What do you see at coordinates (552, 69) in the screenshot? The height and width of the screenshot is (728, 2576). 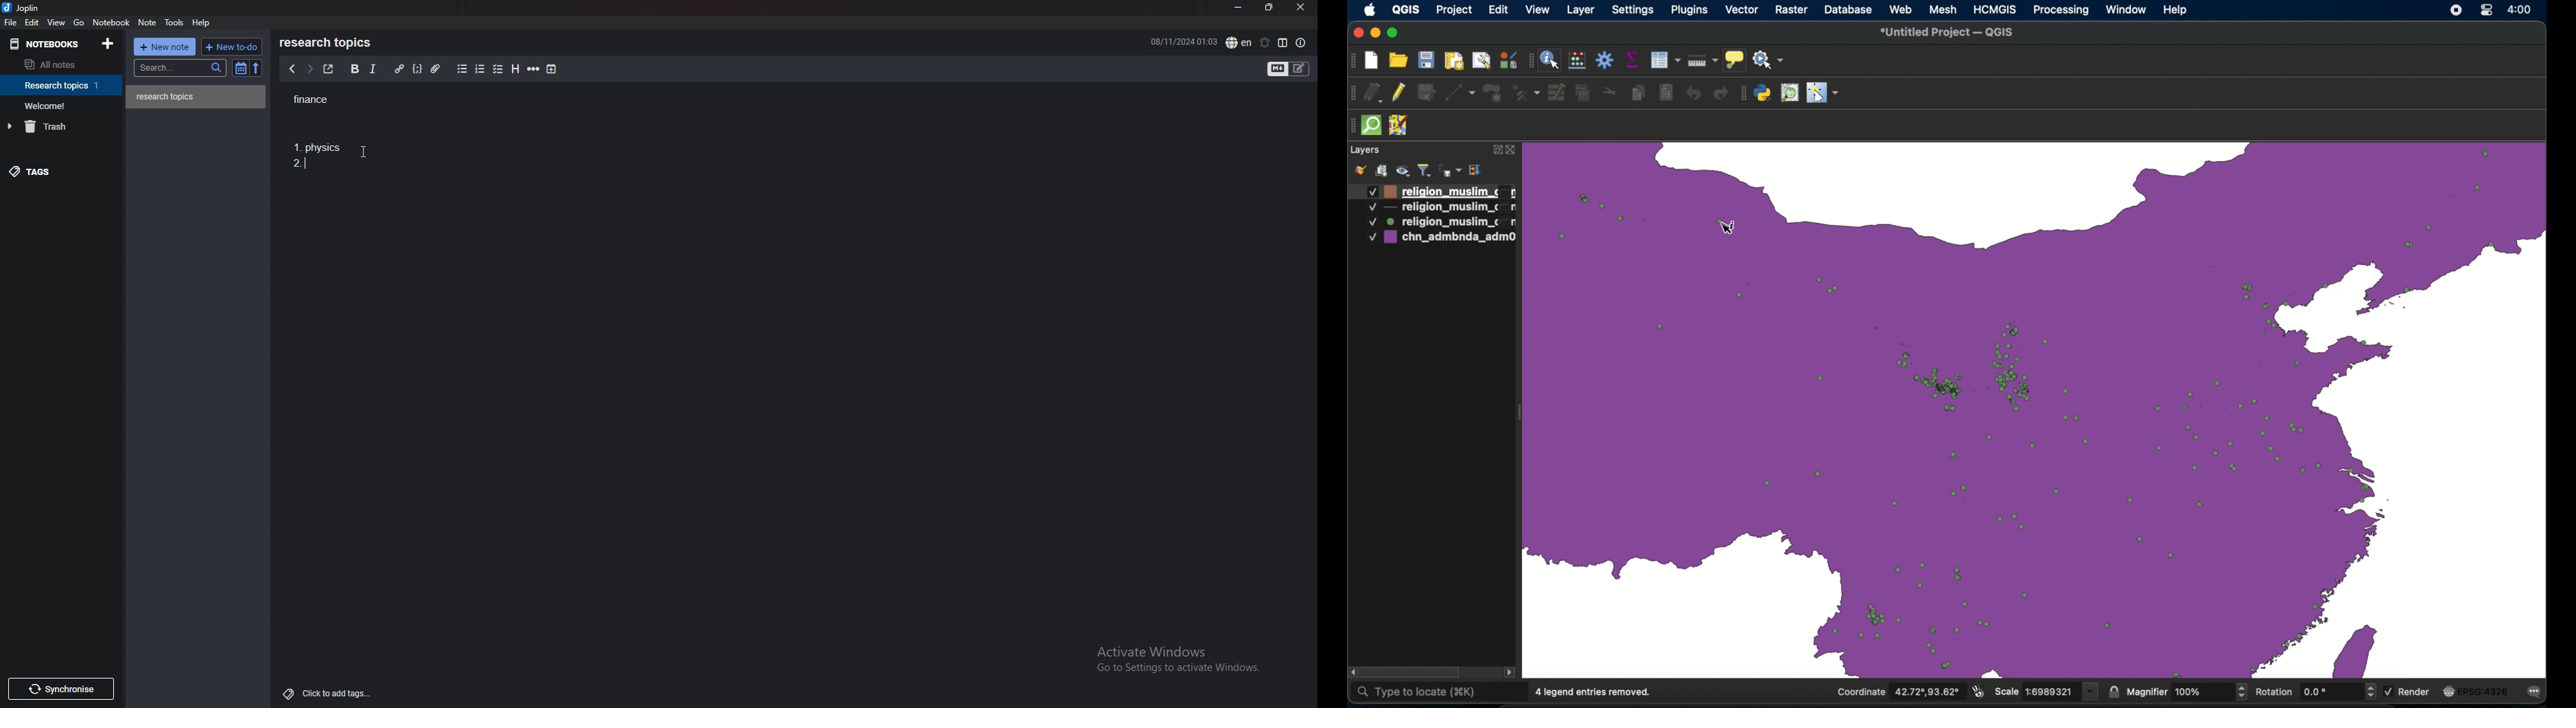 I see `add time` at bounding box center [552, 69].